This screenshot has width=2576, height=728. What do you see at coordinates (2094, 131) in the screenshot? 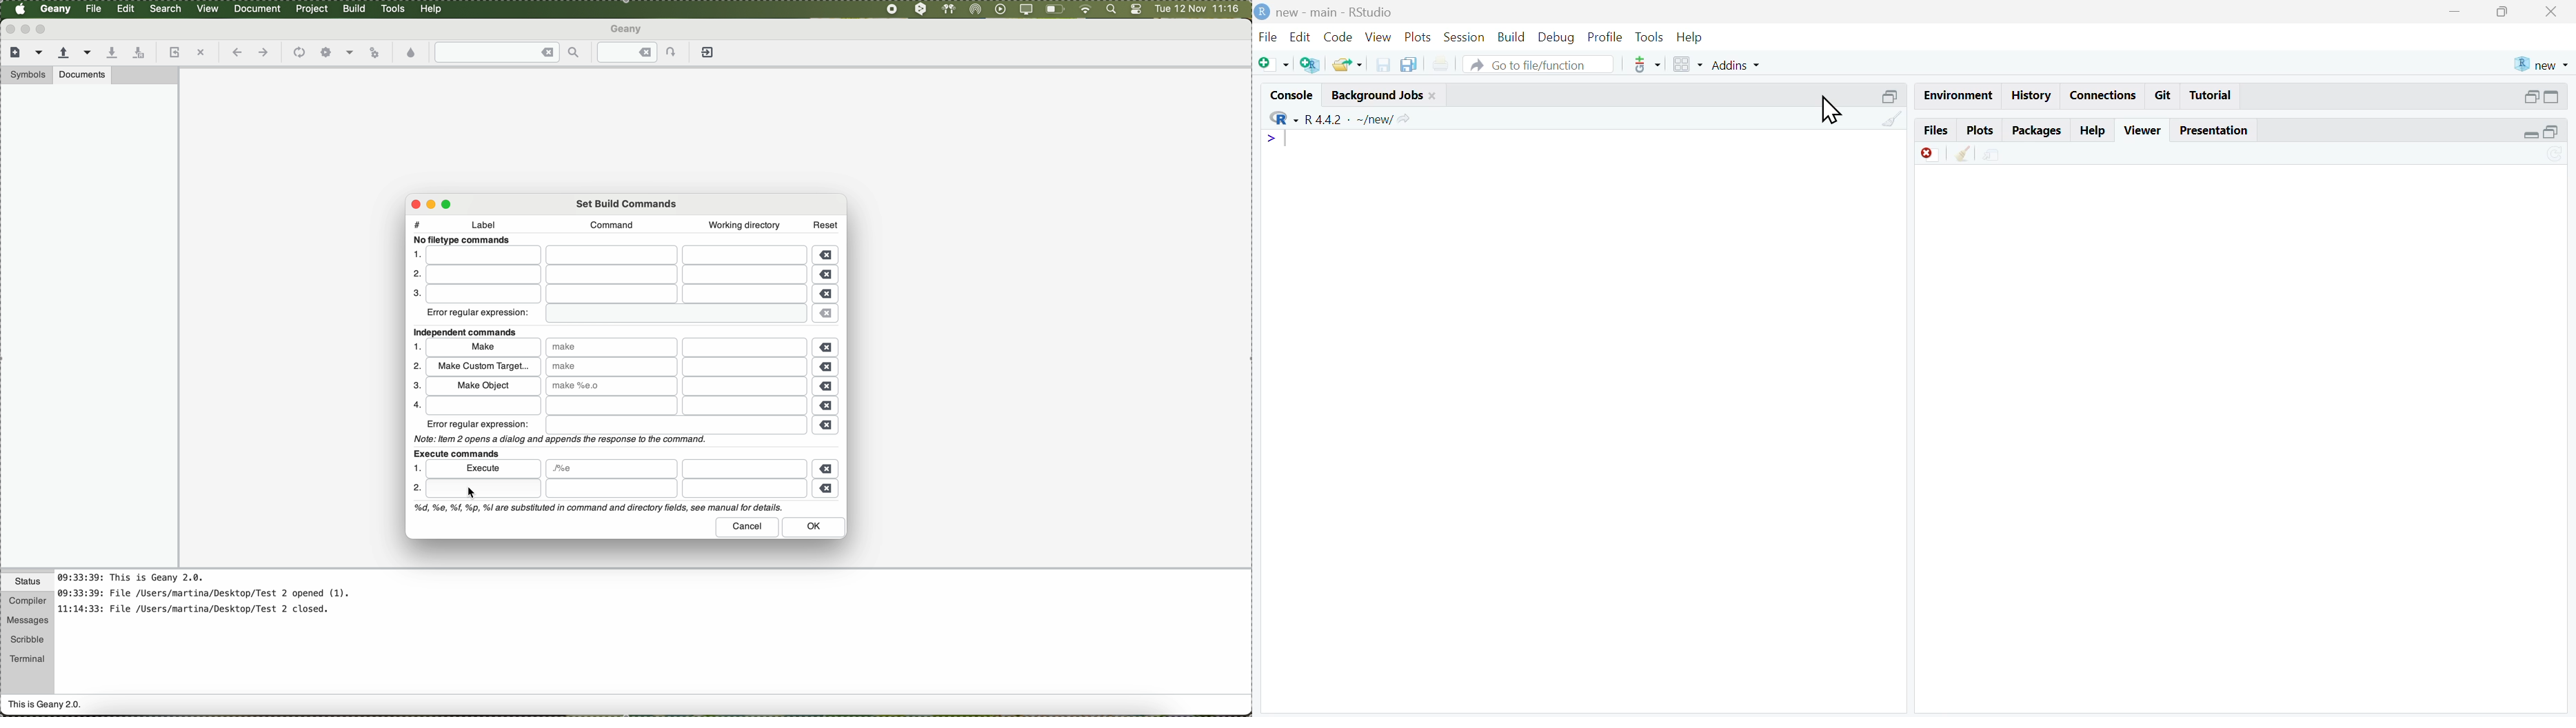
I see `help` at bounding box center [2094, 131].